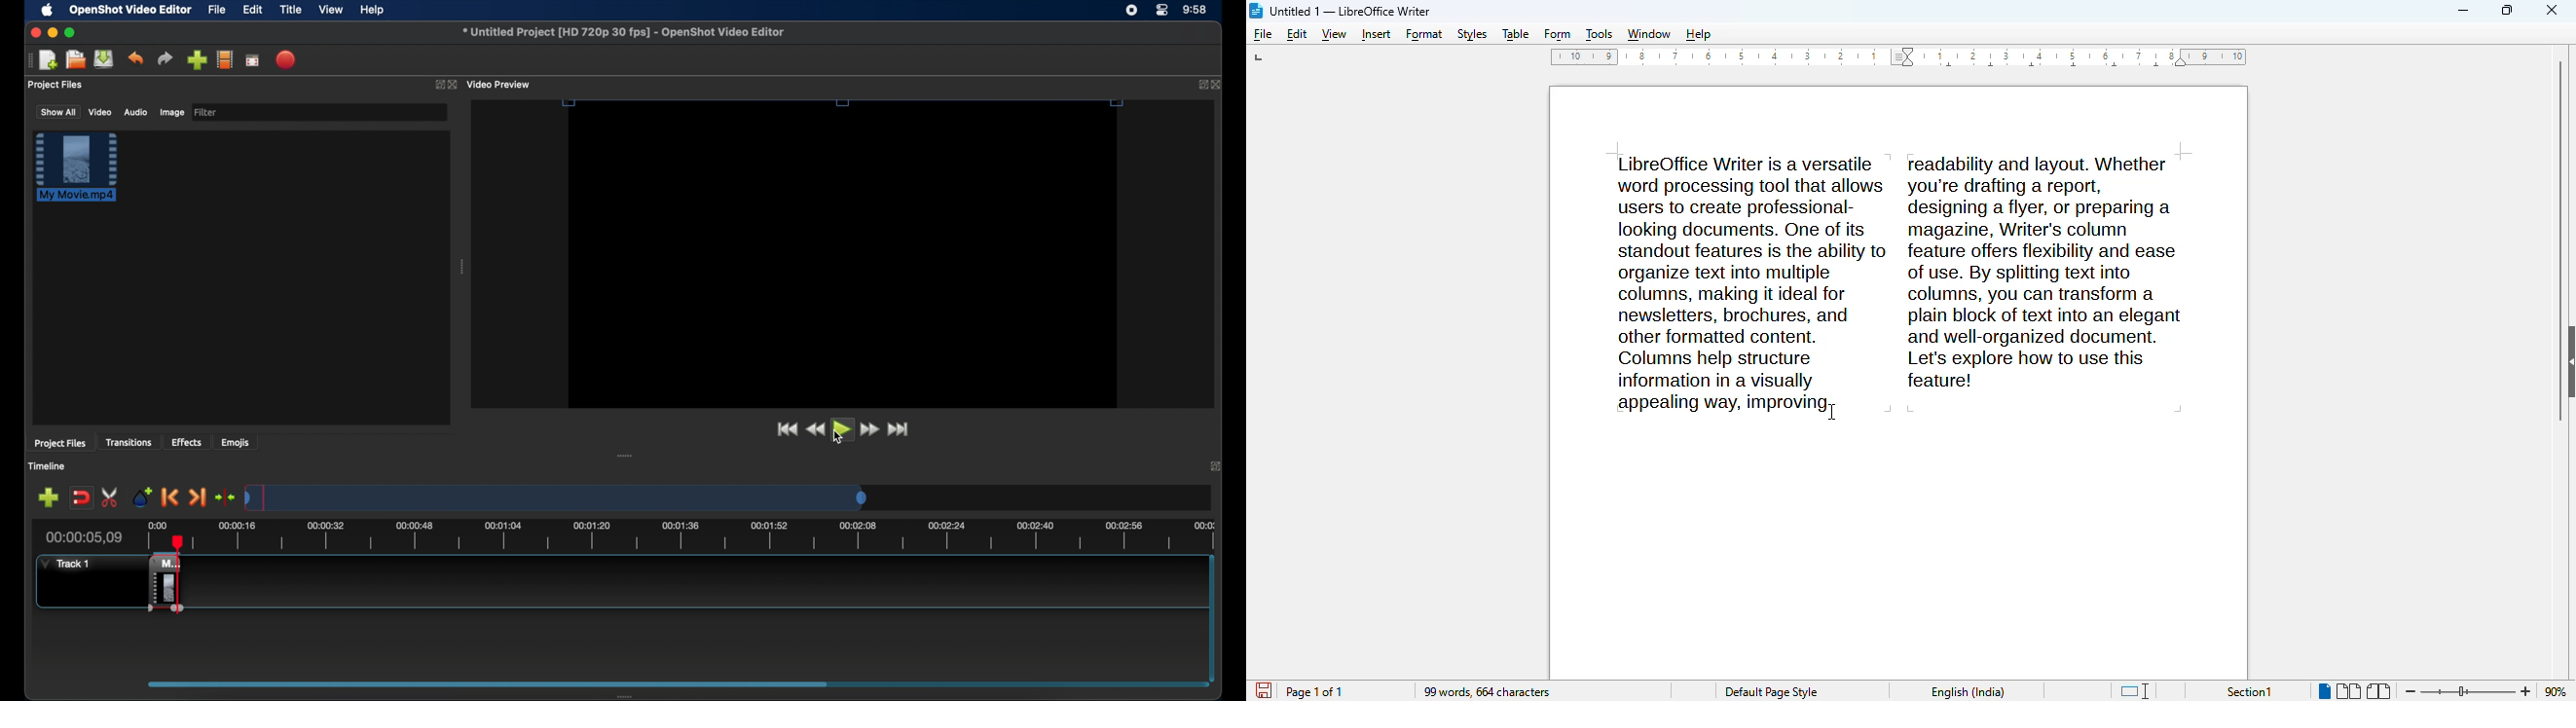 The width and height of the screenshot is (2576, 728). What do you see at coordinates (2134, 691) in the screenshot?
I see `standard selection` at bounding box center [2134, 691].